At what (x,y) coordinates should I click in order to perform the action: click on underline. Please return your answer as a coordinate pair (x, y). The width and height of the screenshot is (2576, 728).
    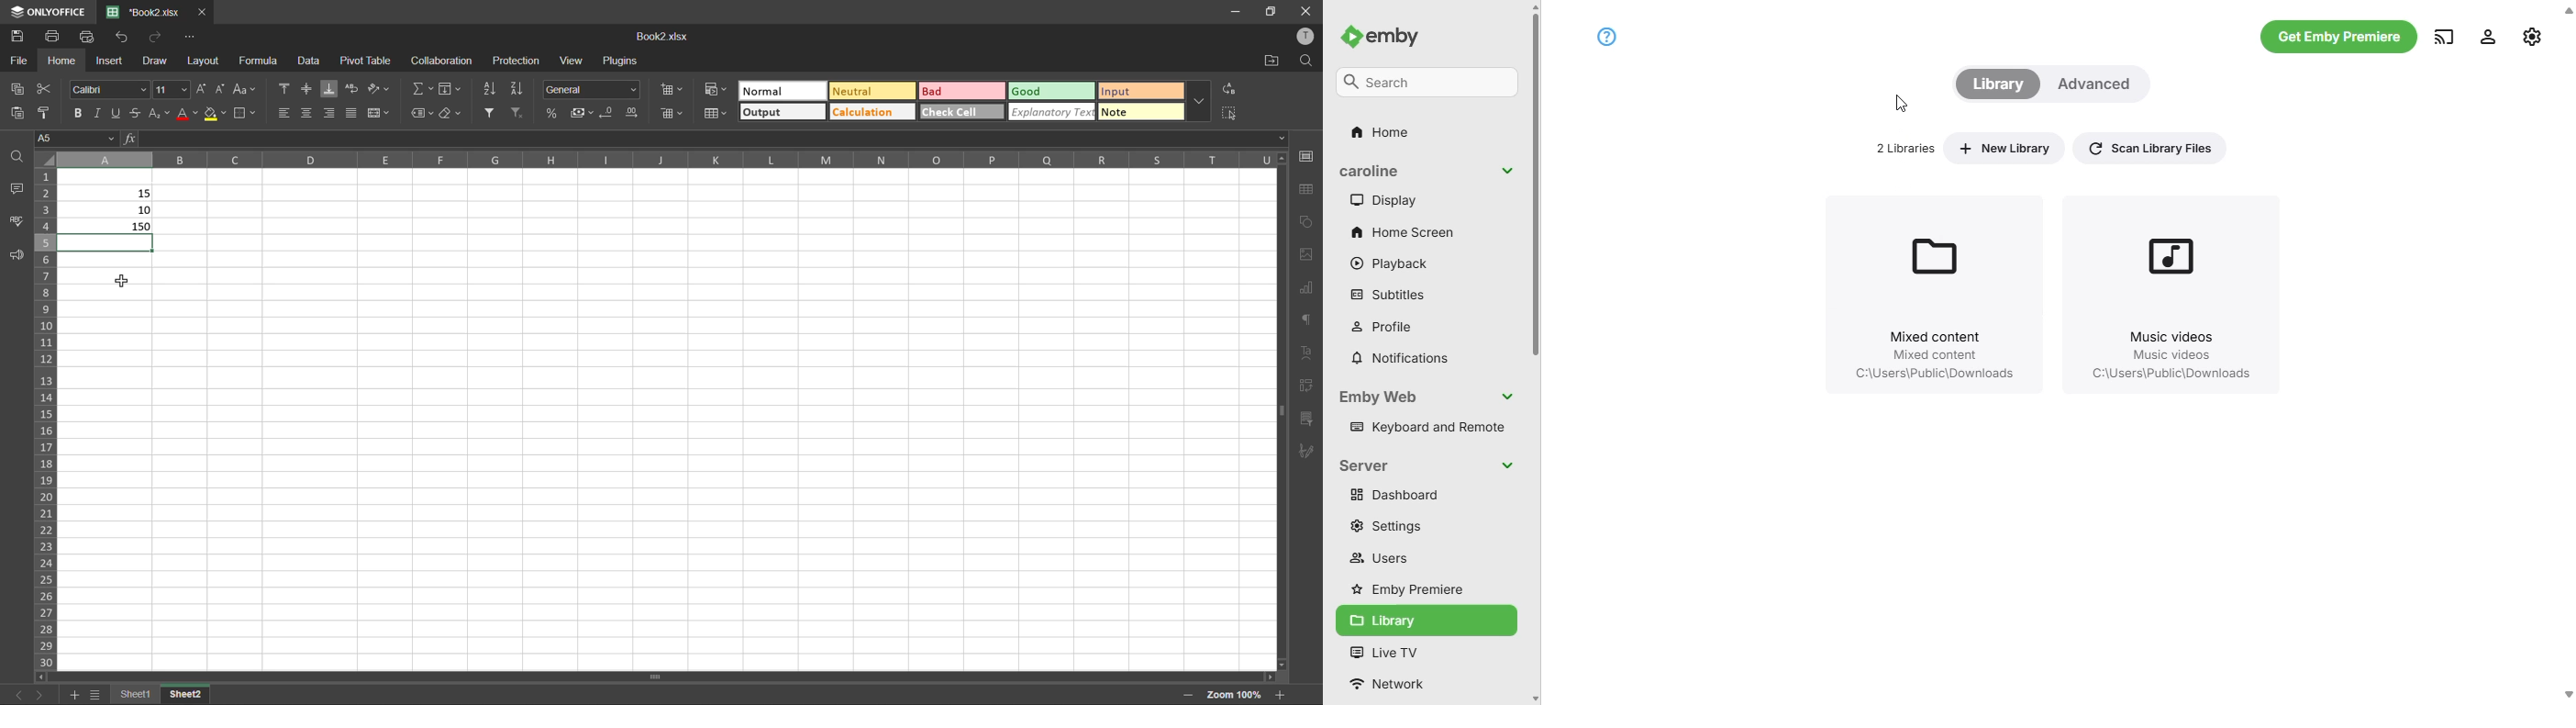
    Looking at the image, I should click on (116, 111).